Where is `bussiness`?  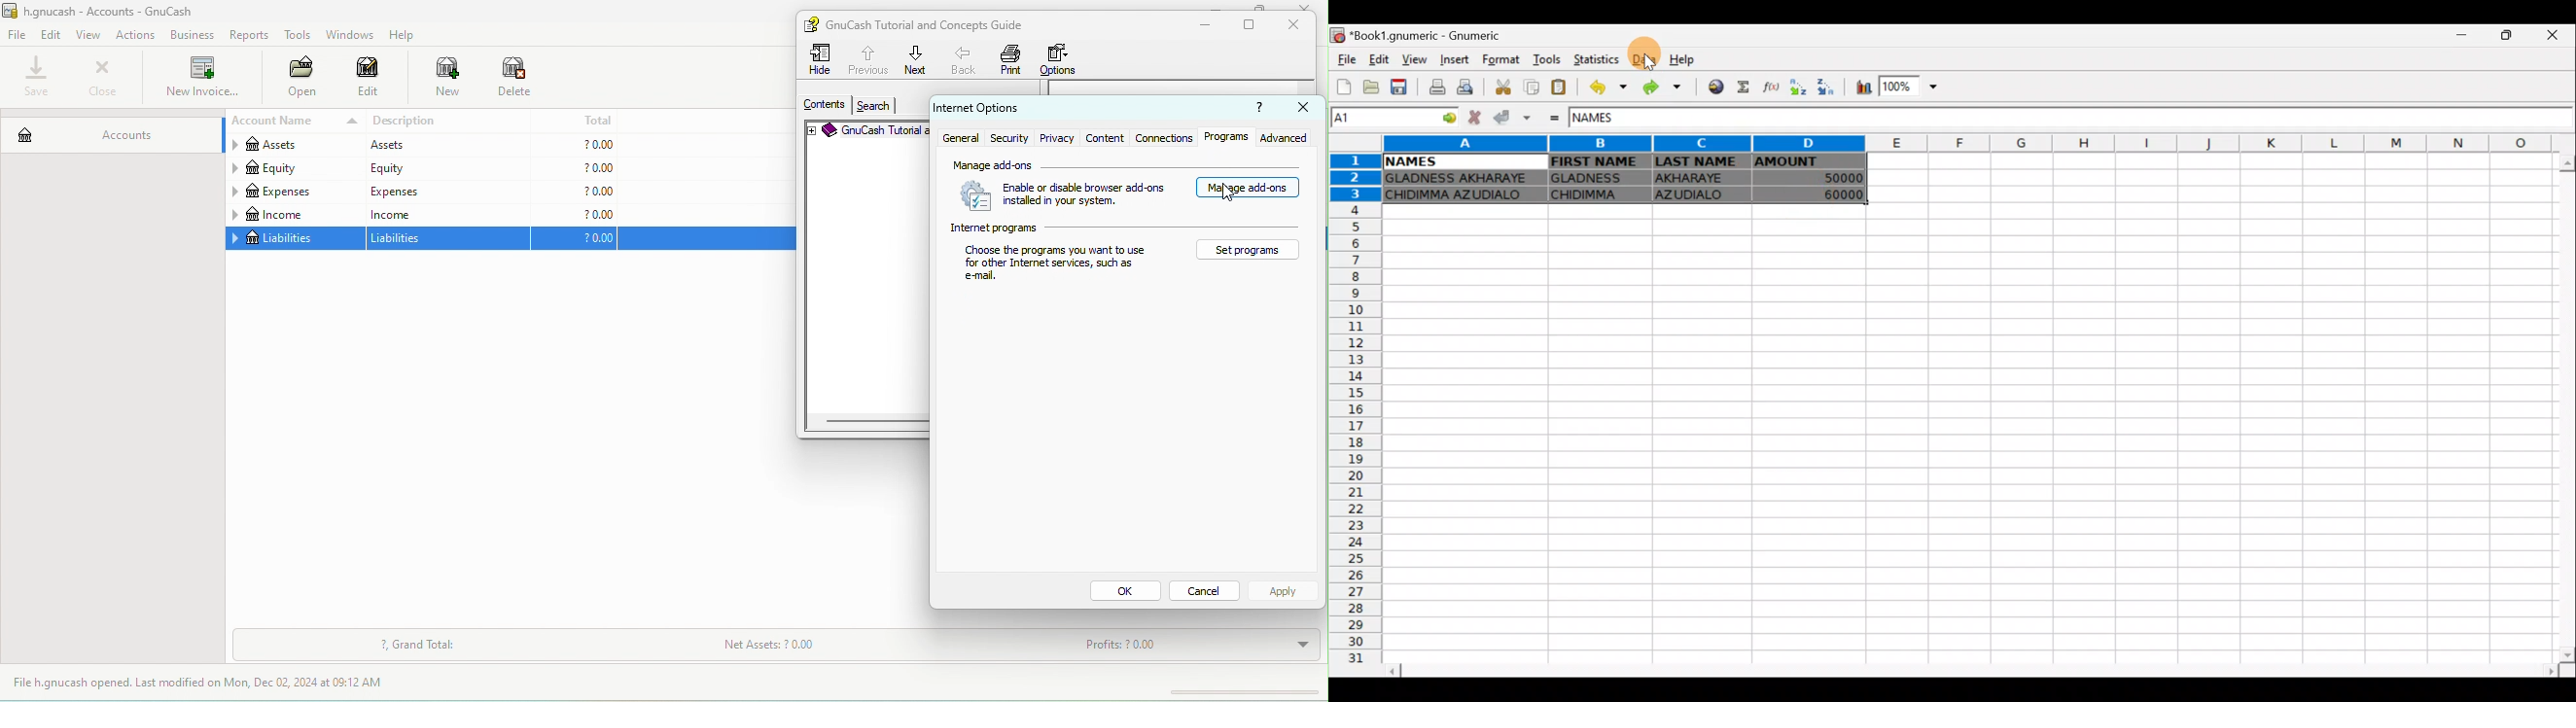
bussiness is located at coordinates (193, 35).